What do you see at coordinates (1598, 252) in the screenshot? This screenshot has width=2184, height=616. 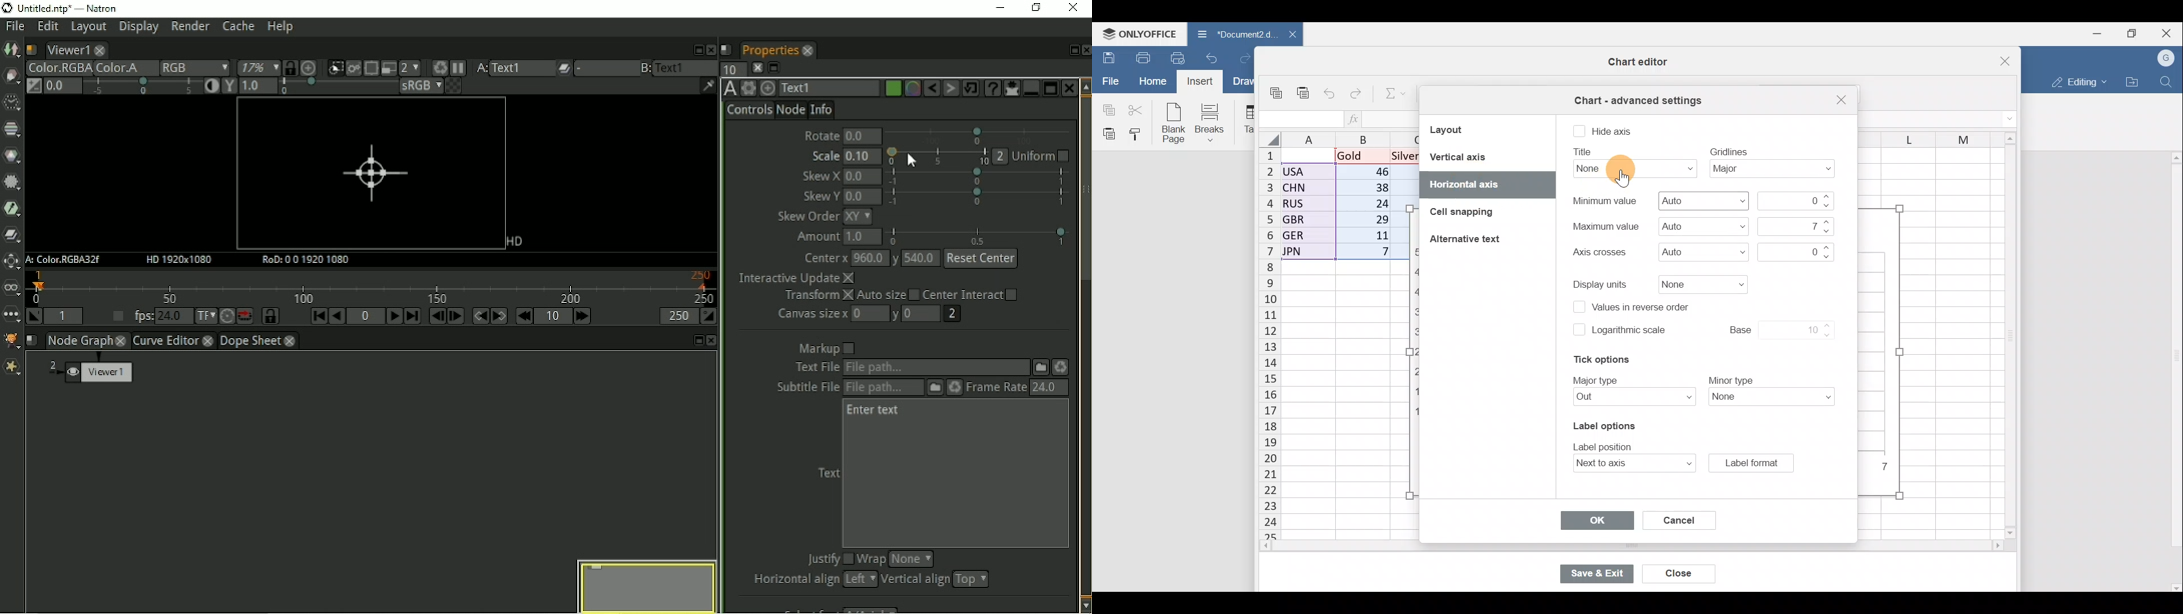 I see `text` at bounding box center [1598, 252].